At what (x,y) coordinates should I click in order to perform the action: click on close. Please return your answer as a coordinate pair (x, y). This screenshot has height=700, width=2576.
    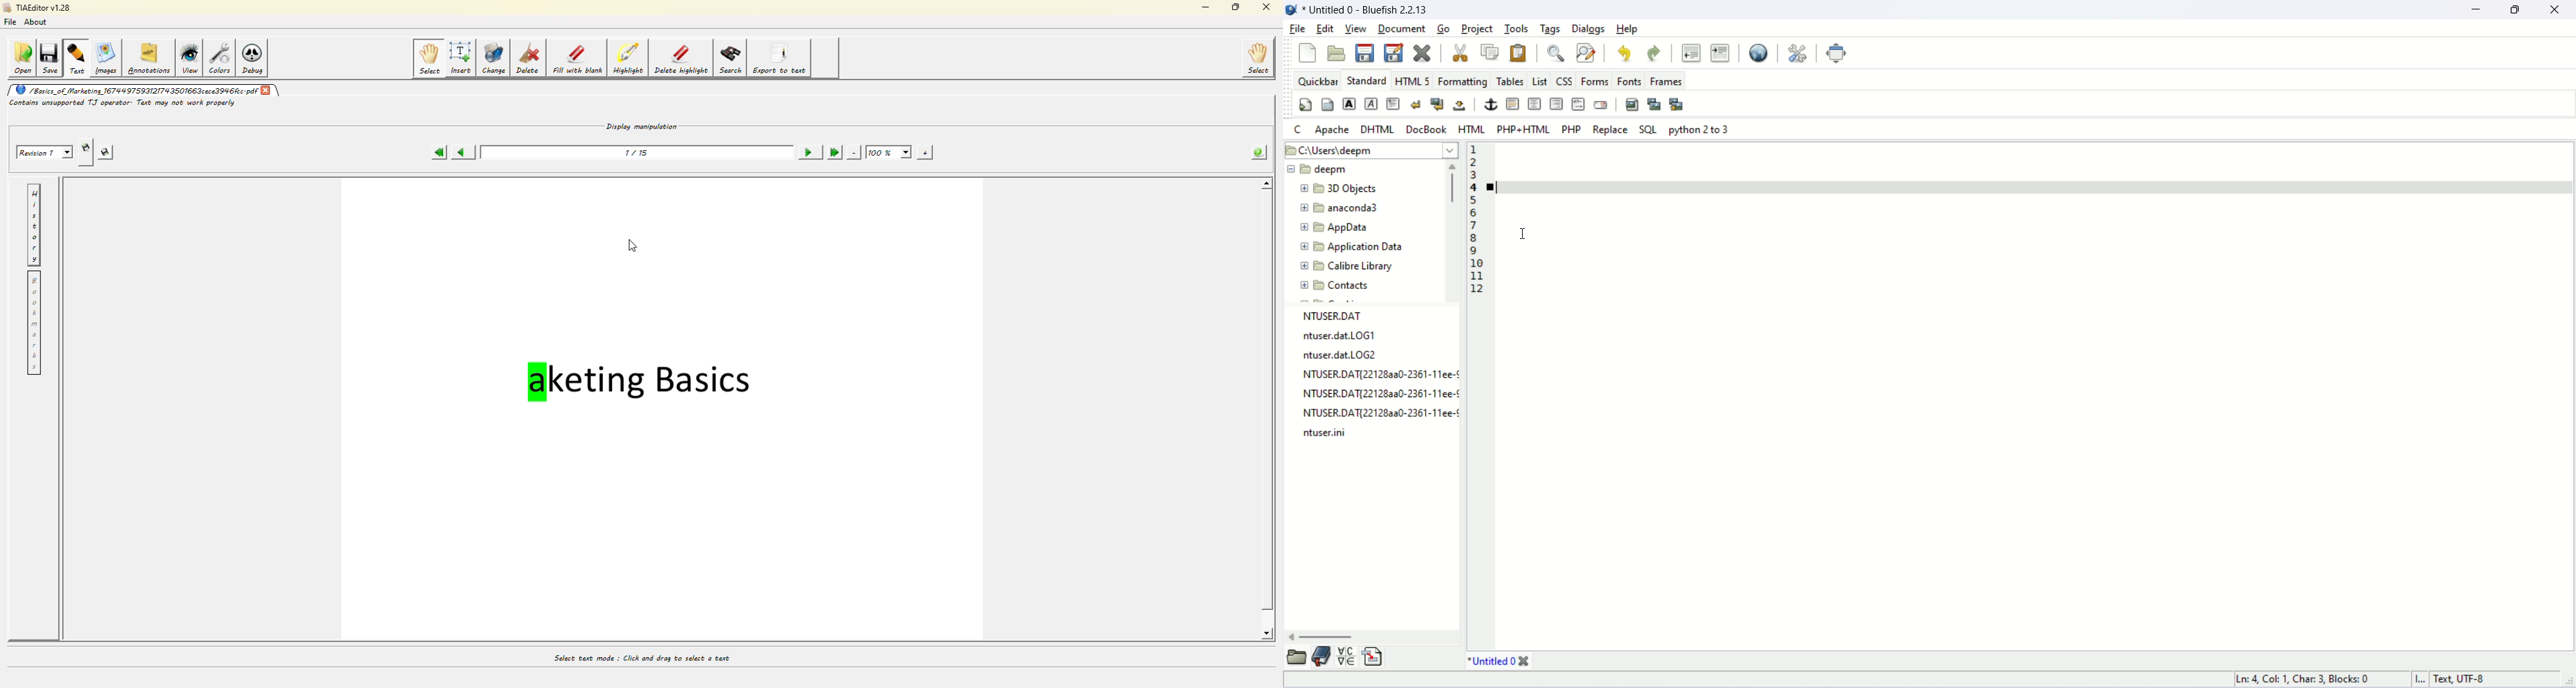
    Looking at the image, I should click on (2555, 9).